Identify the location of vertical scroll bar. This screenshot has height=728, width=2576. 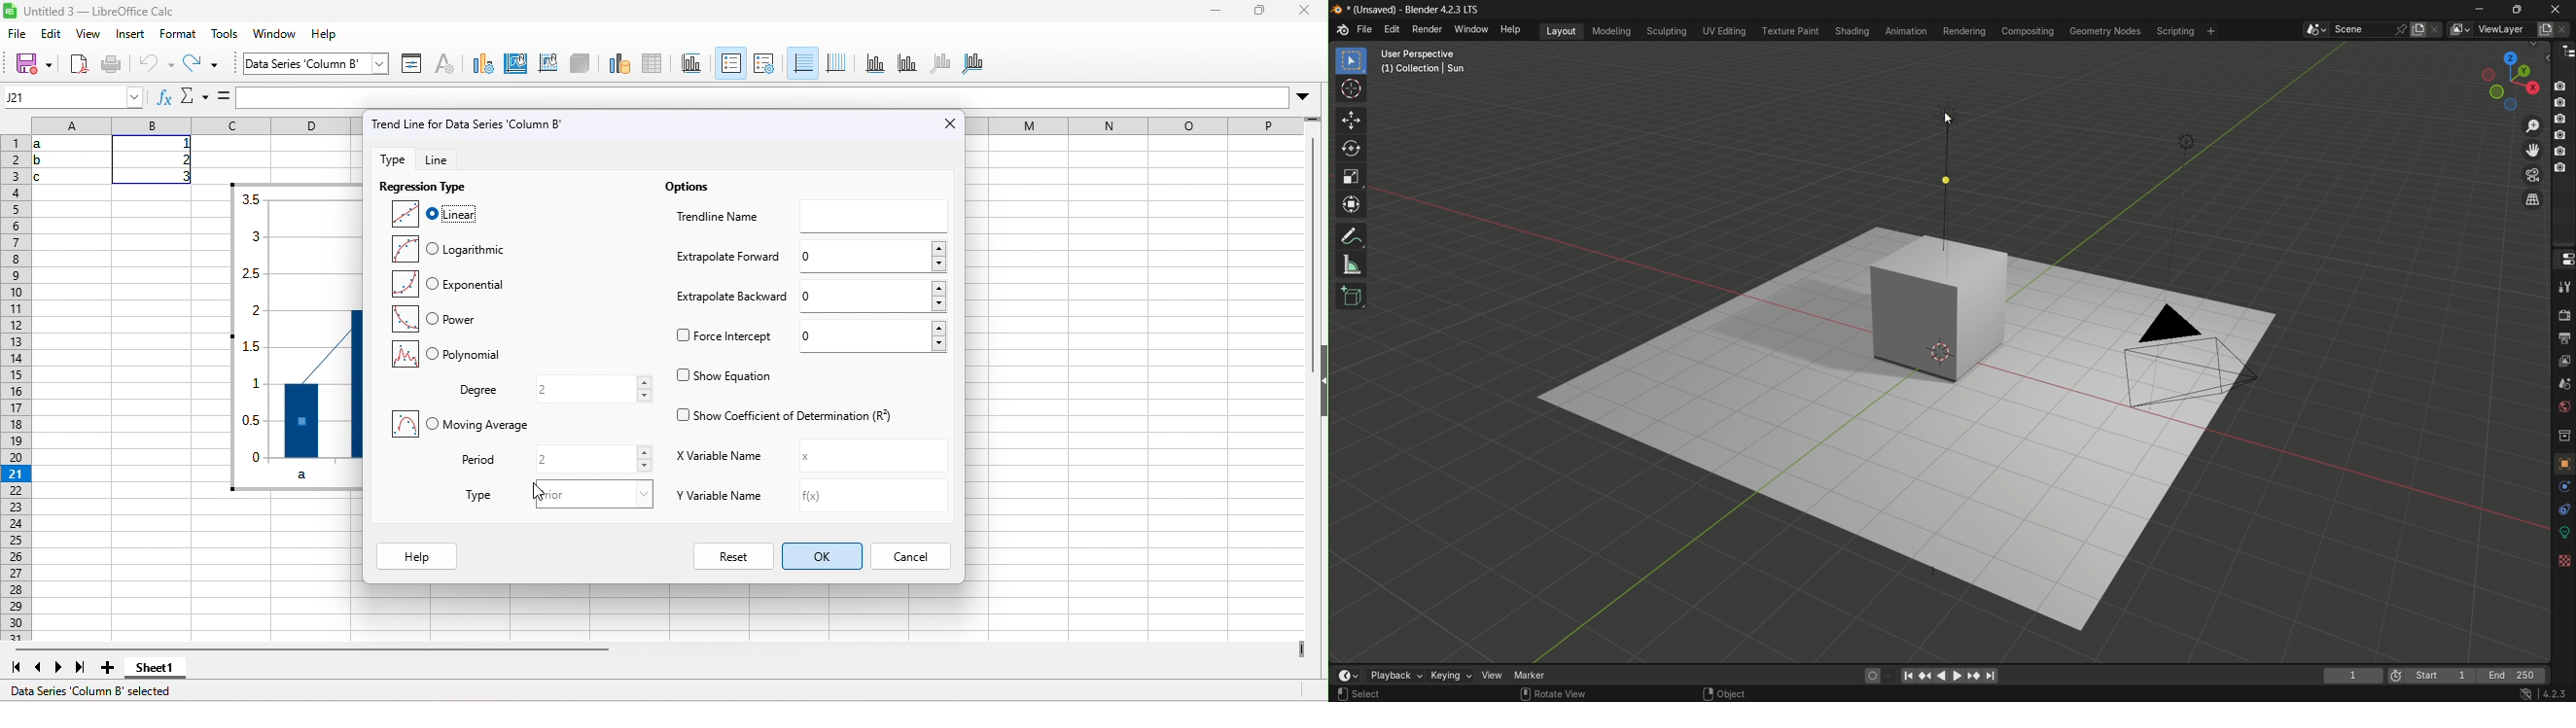
(1309, 255).